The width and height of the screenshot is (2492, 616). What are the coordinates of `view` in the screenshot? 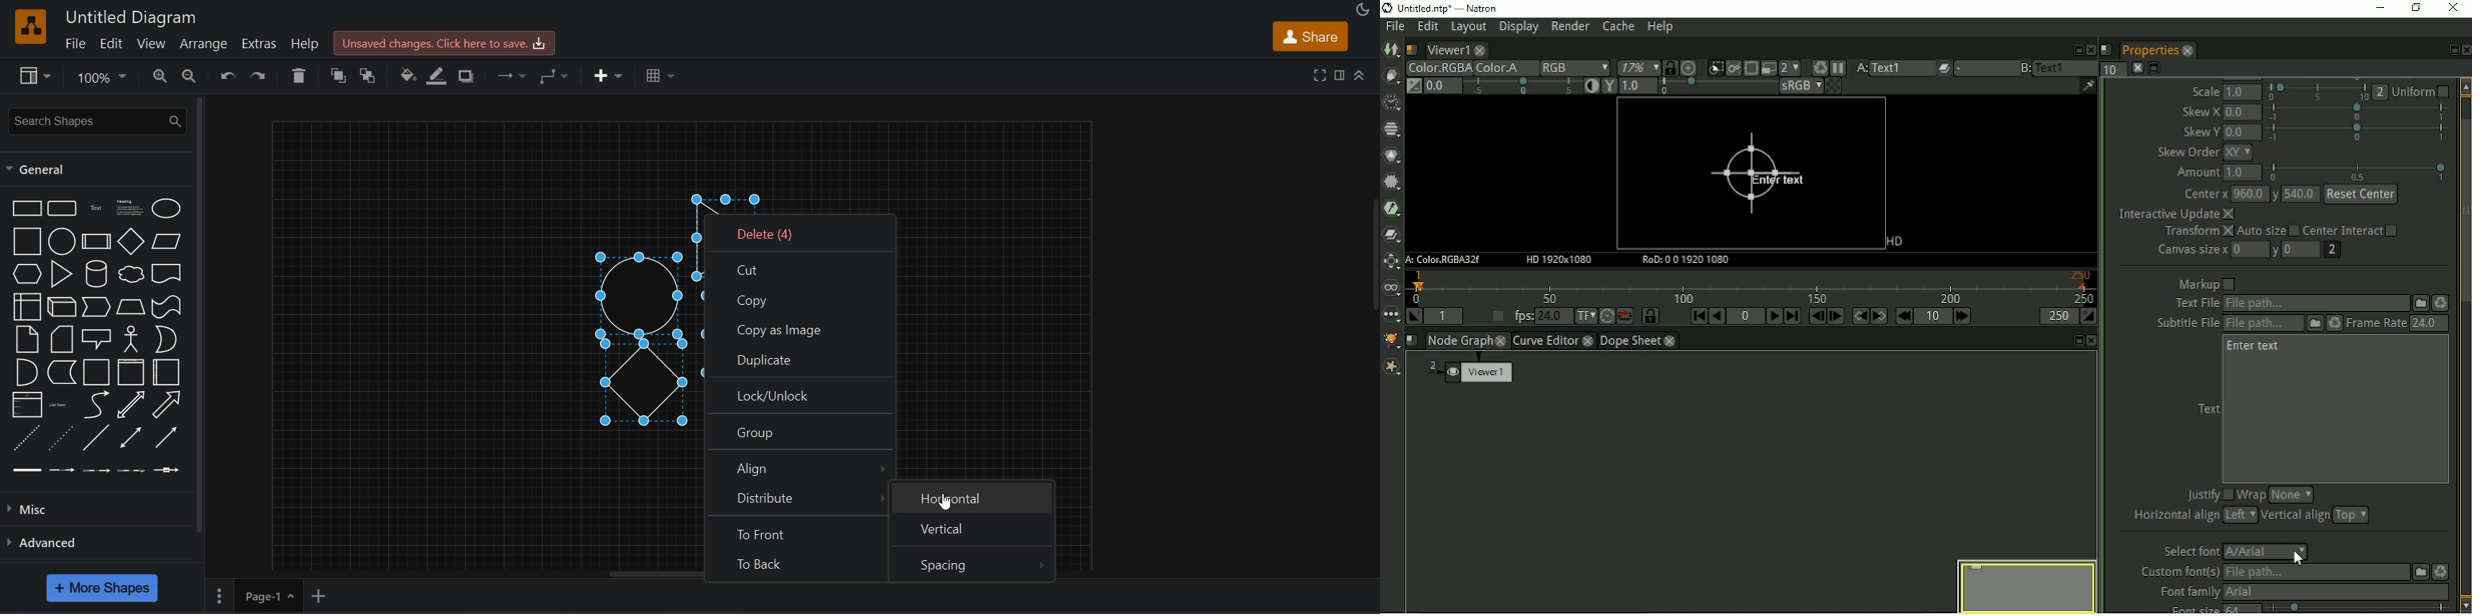 It's located at (37, 78).